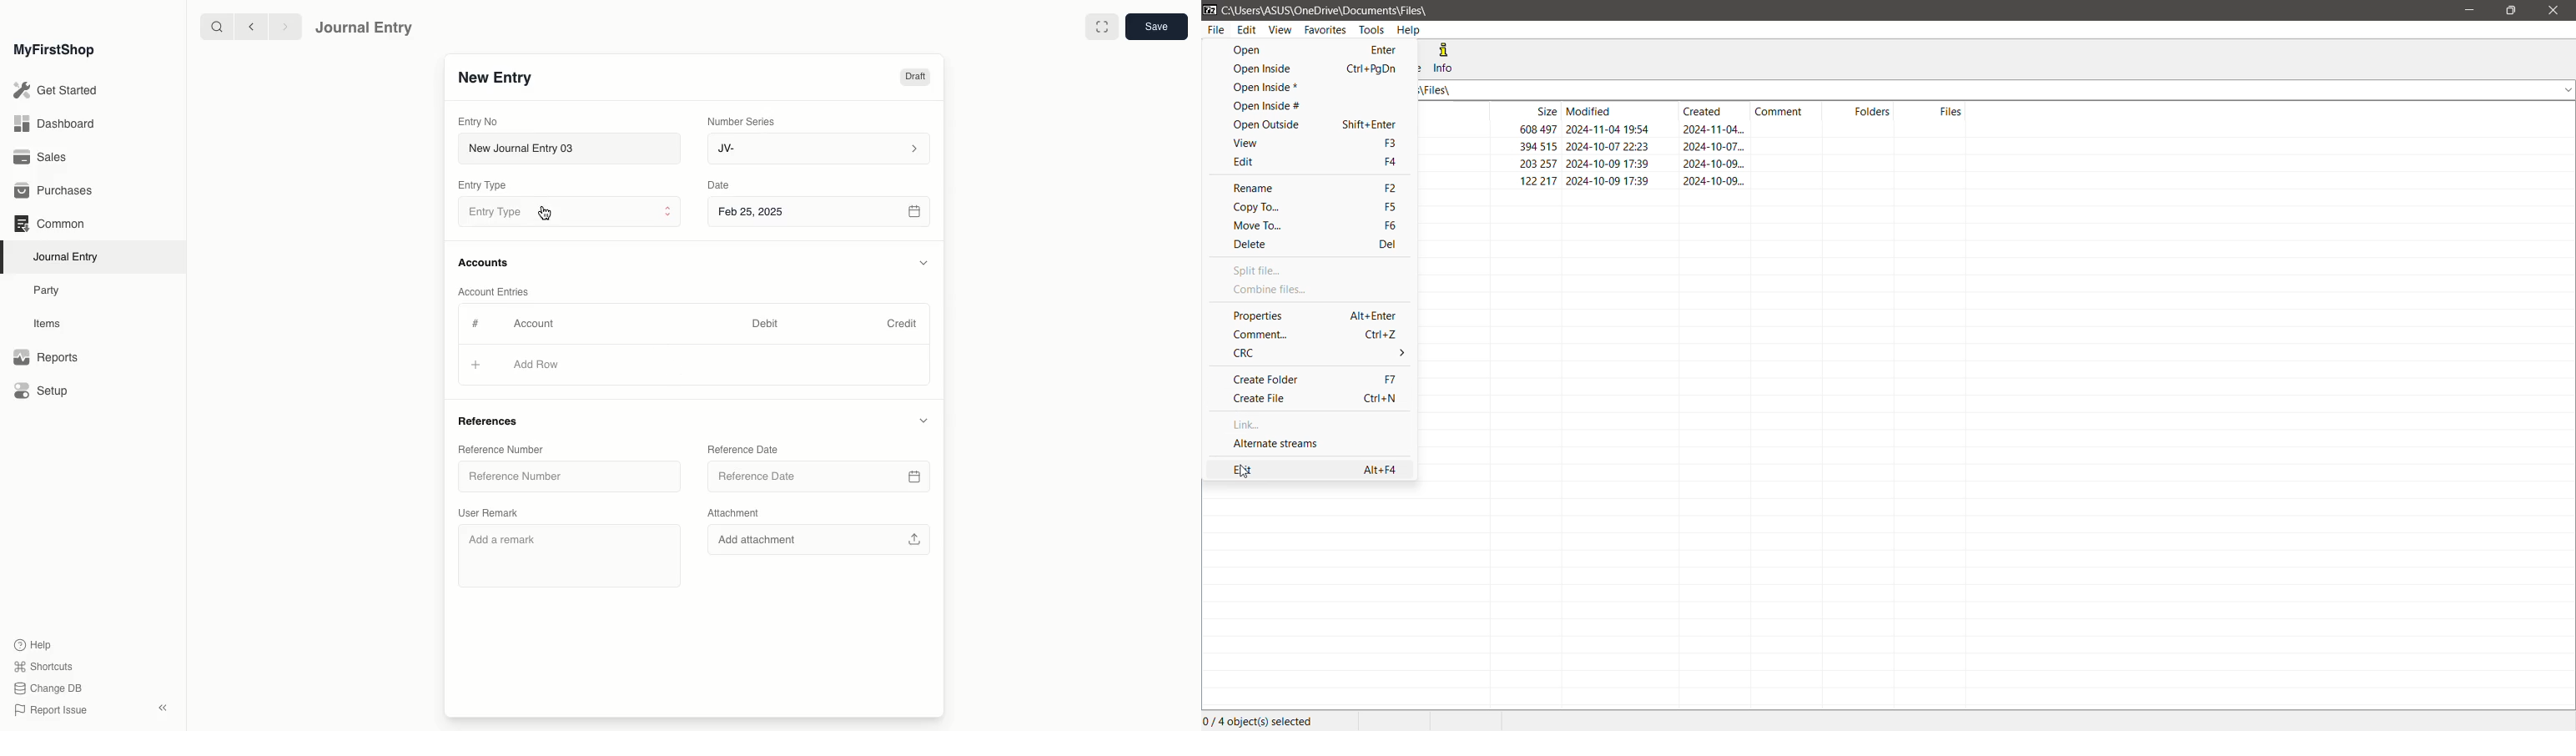 This screenshot has width=2576, height=756. What do you see at coordinates (1315, 226) in the screenshot?
I see `Move To` at bounding box center [1315, 226].